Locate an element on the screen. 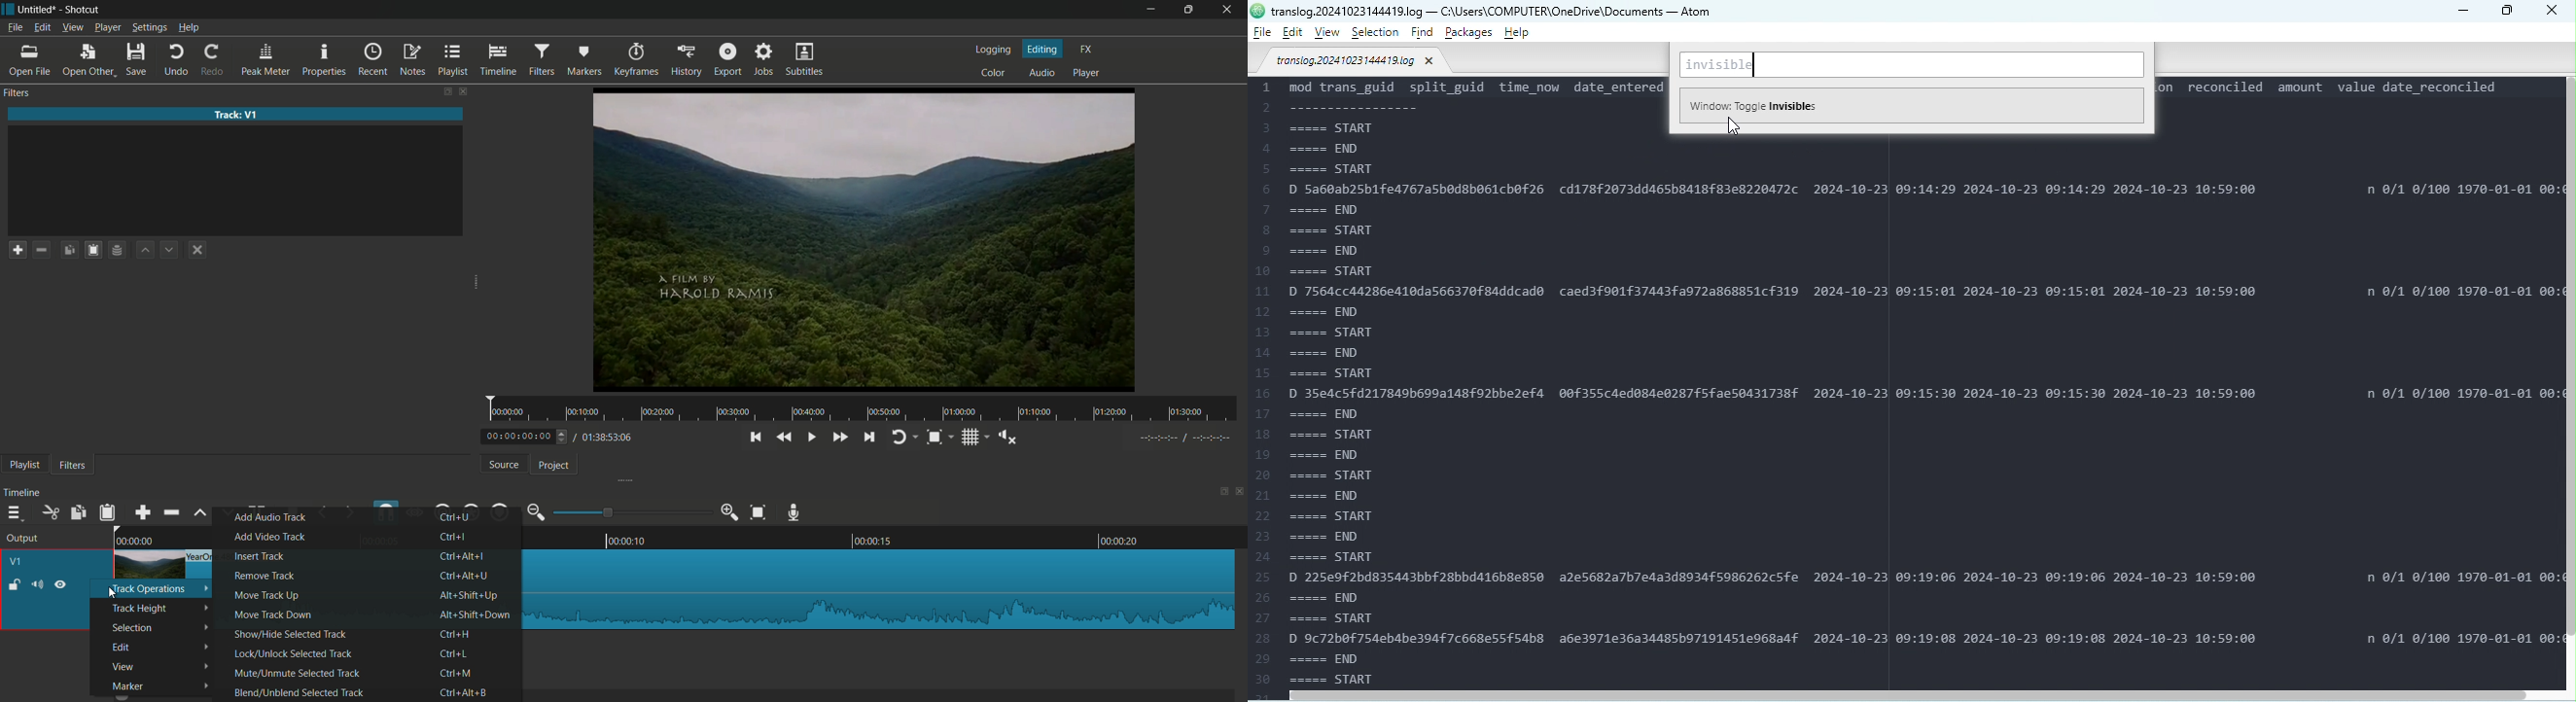 The image size is (2576, 728). toggle player looping is located at coordinates (898, 437).